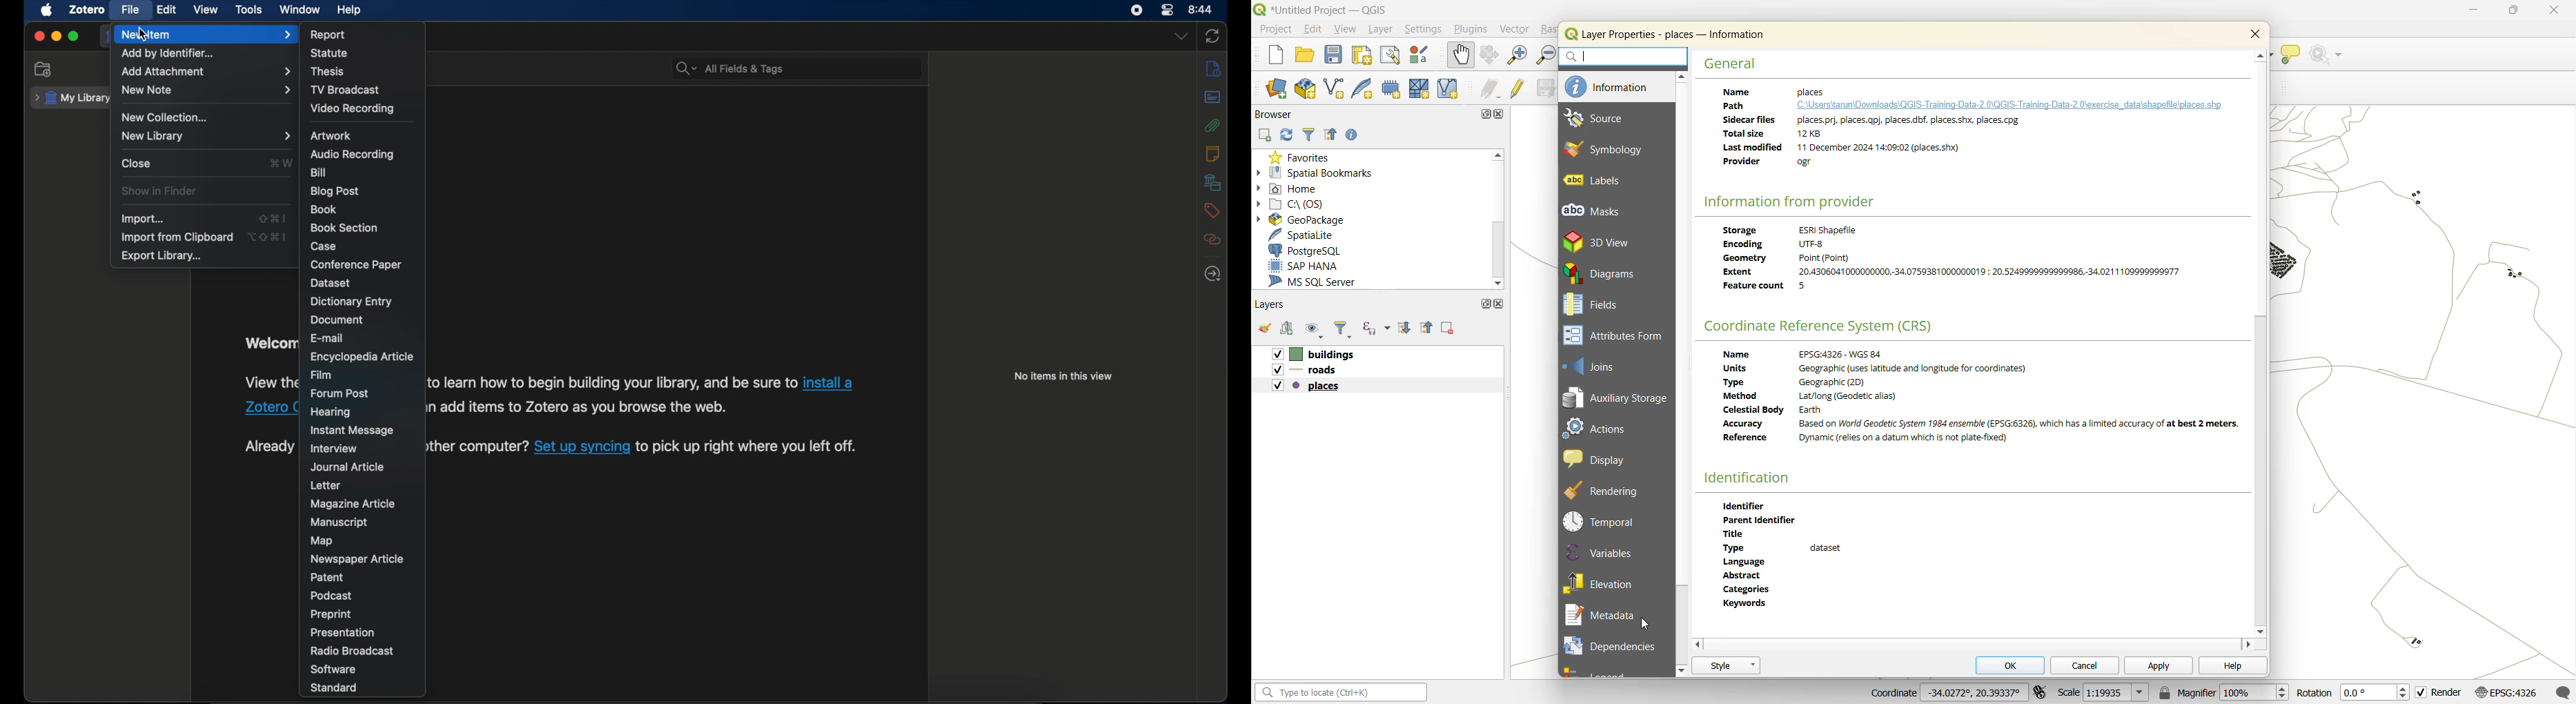 This screenshot has height=728, width=2576. Describe the element at coordinates (331, 283) in the screenshot. I see `dataset` at that location.